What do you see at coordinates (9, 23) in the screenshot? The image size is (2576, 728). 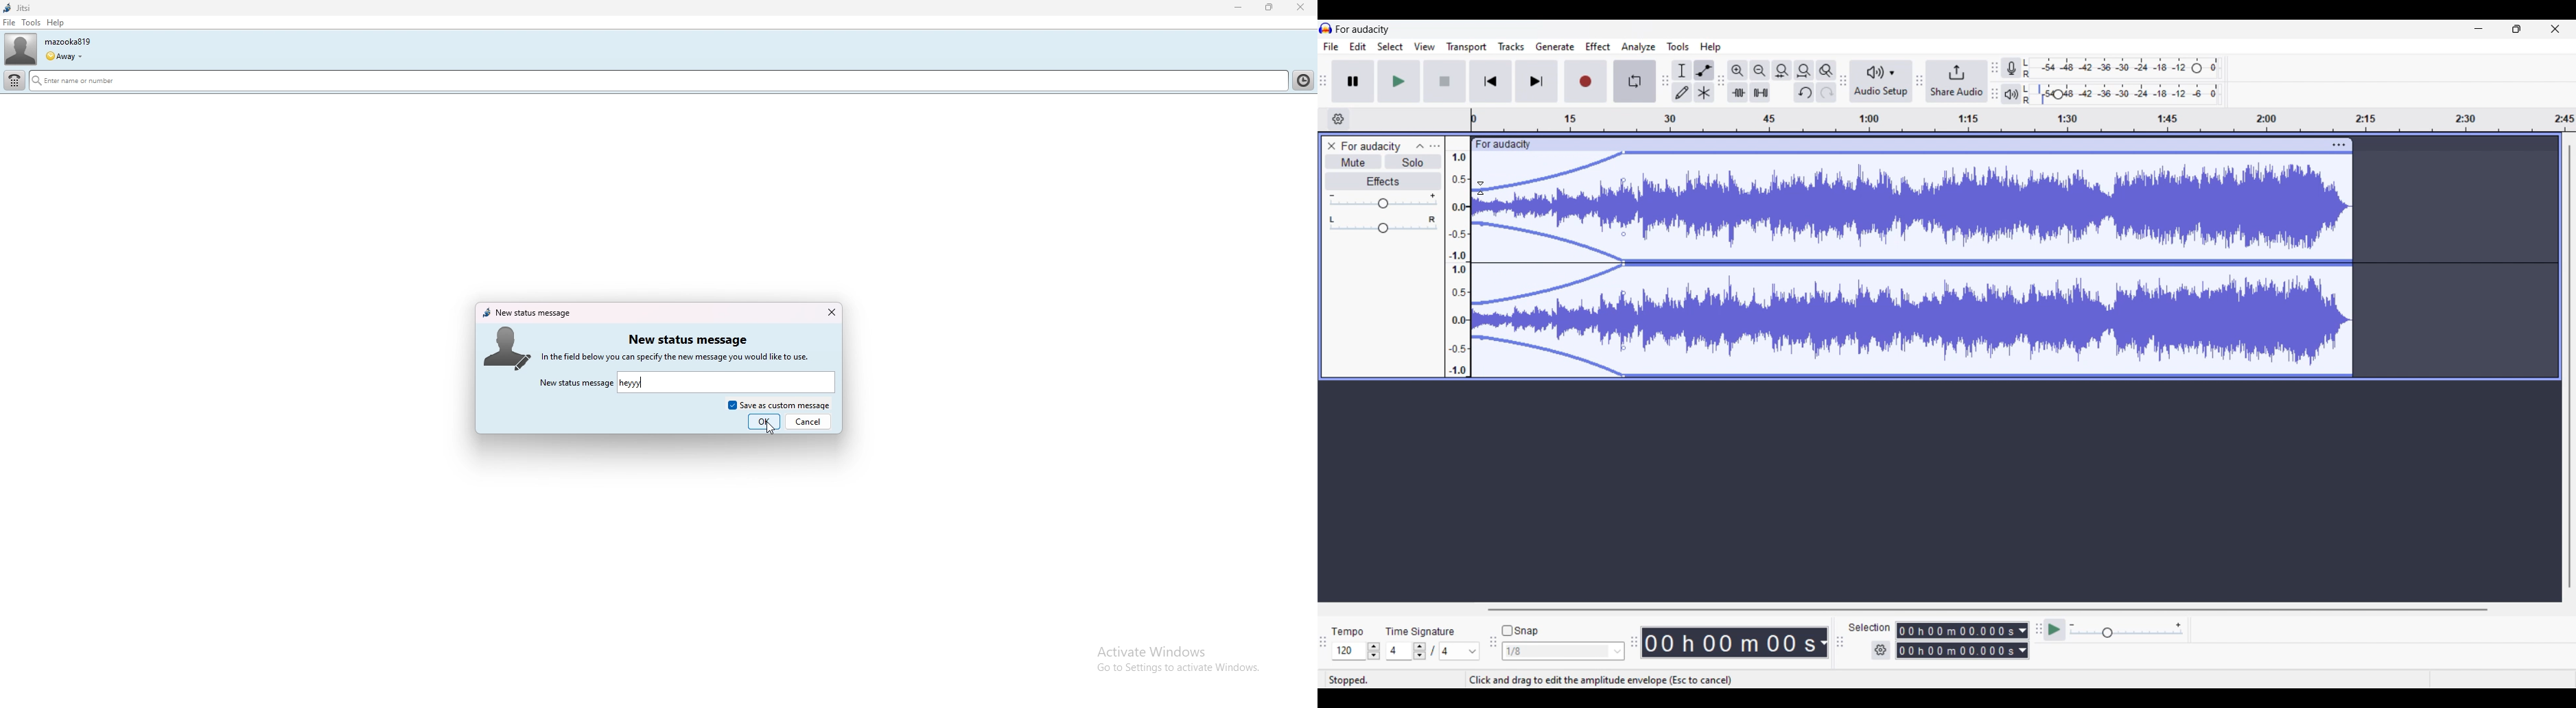 I see `file` at bounding box center [9, 23].